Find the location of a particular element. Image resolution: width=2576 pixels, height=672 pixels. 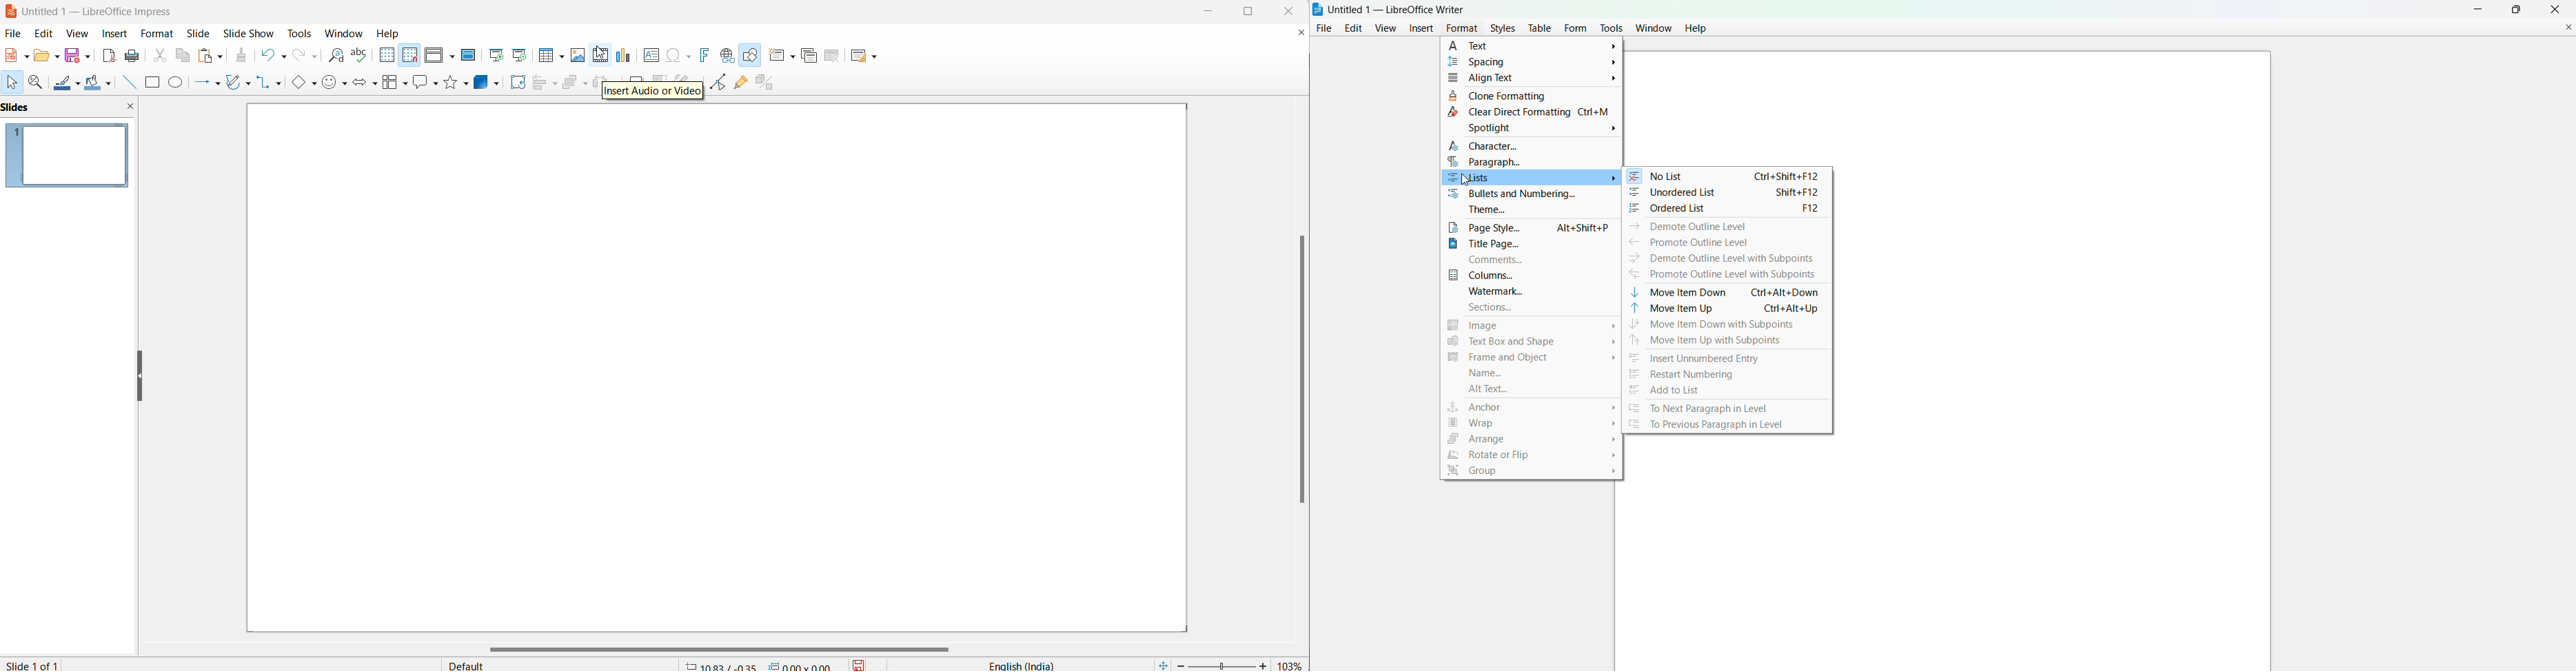

spellings is located at coordinates (361, 54).